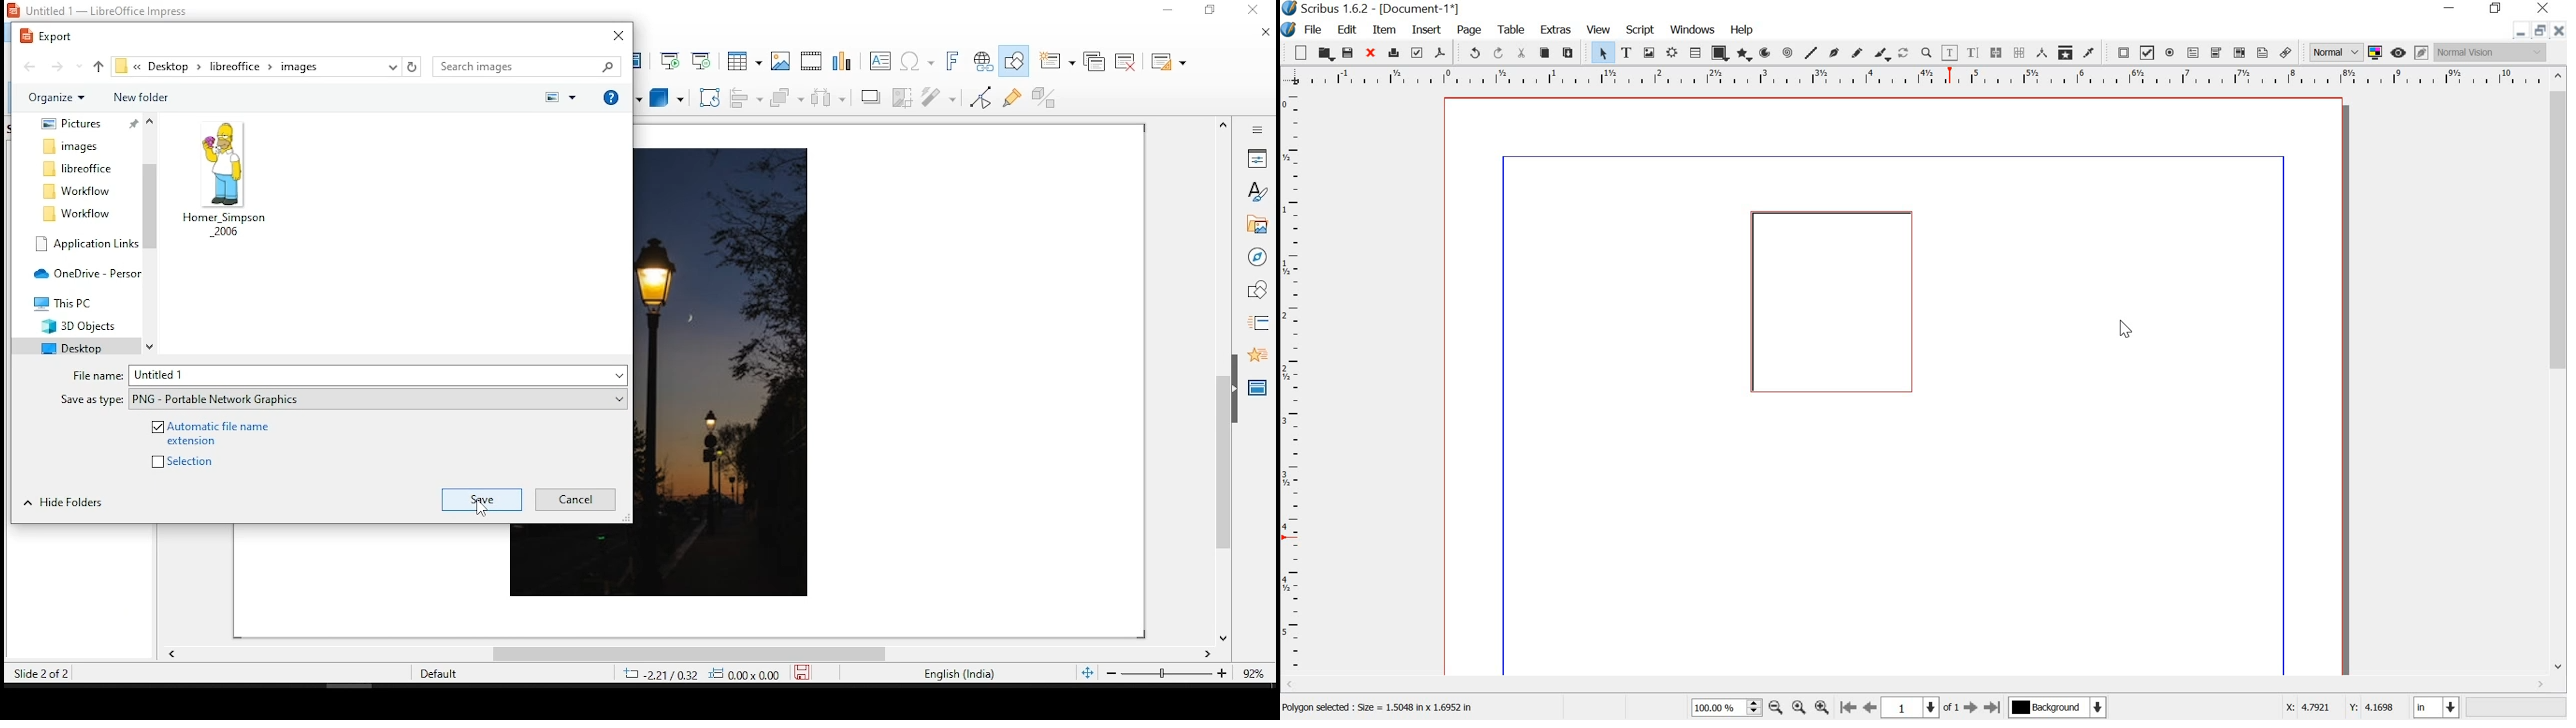  What do you see at coordinates (1695, 53) in the screenshot?
I see `table` at bounding box center [1695, 53].